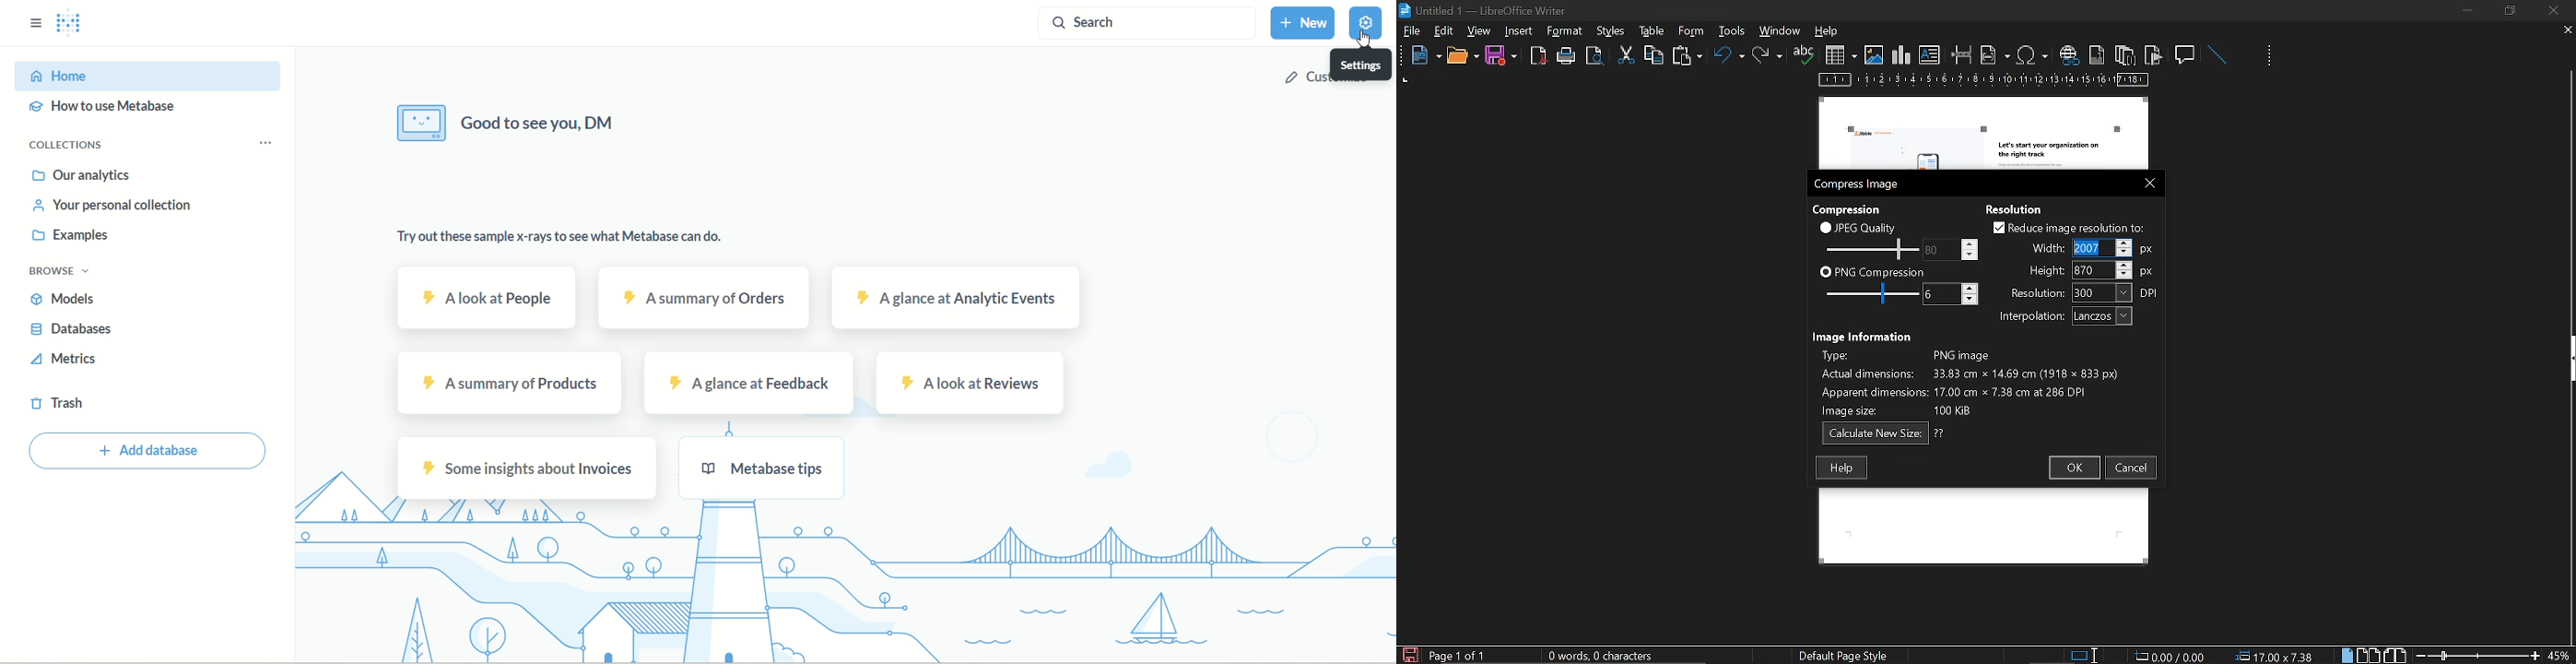 This screenshot has width=2576, height=672. What do you see at coordinates (1930, 55) in the screenshot?
I see `insert text` at bounding box center [1930, 55].